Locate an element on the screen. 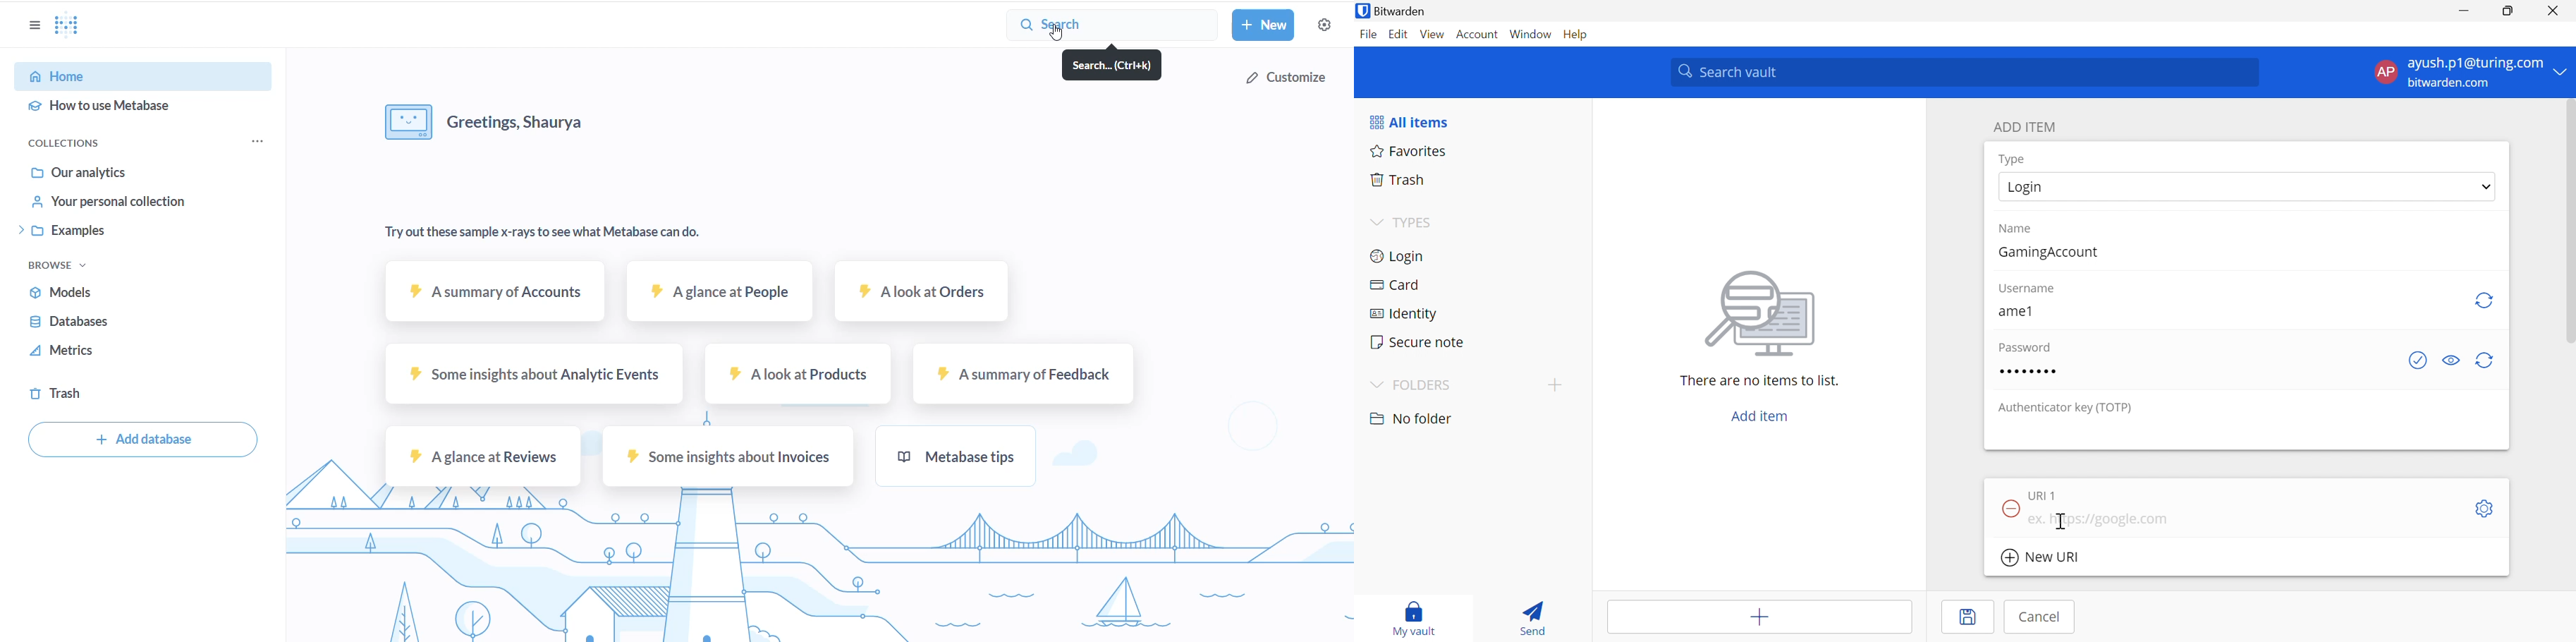  A summary of account  is located at coordinates (497, 296).